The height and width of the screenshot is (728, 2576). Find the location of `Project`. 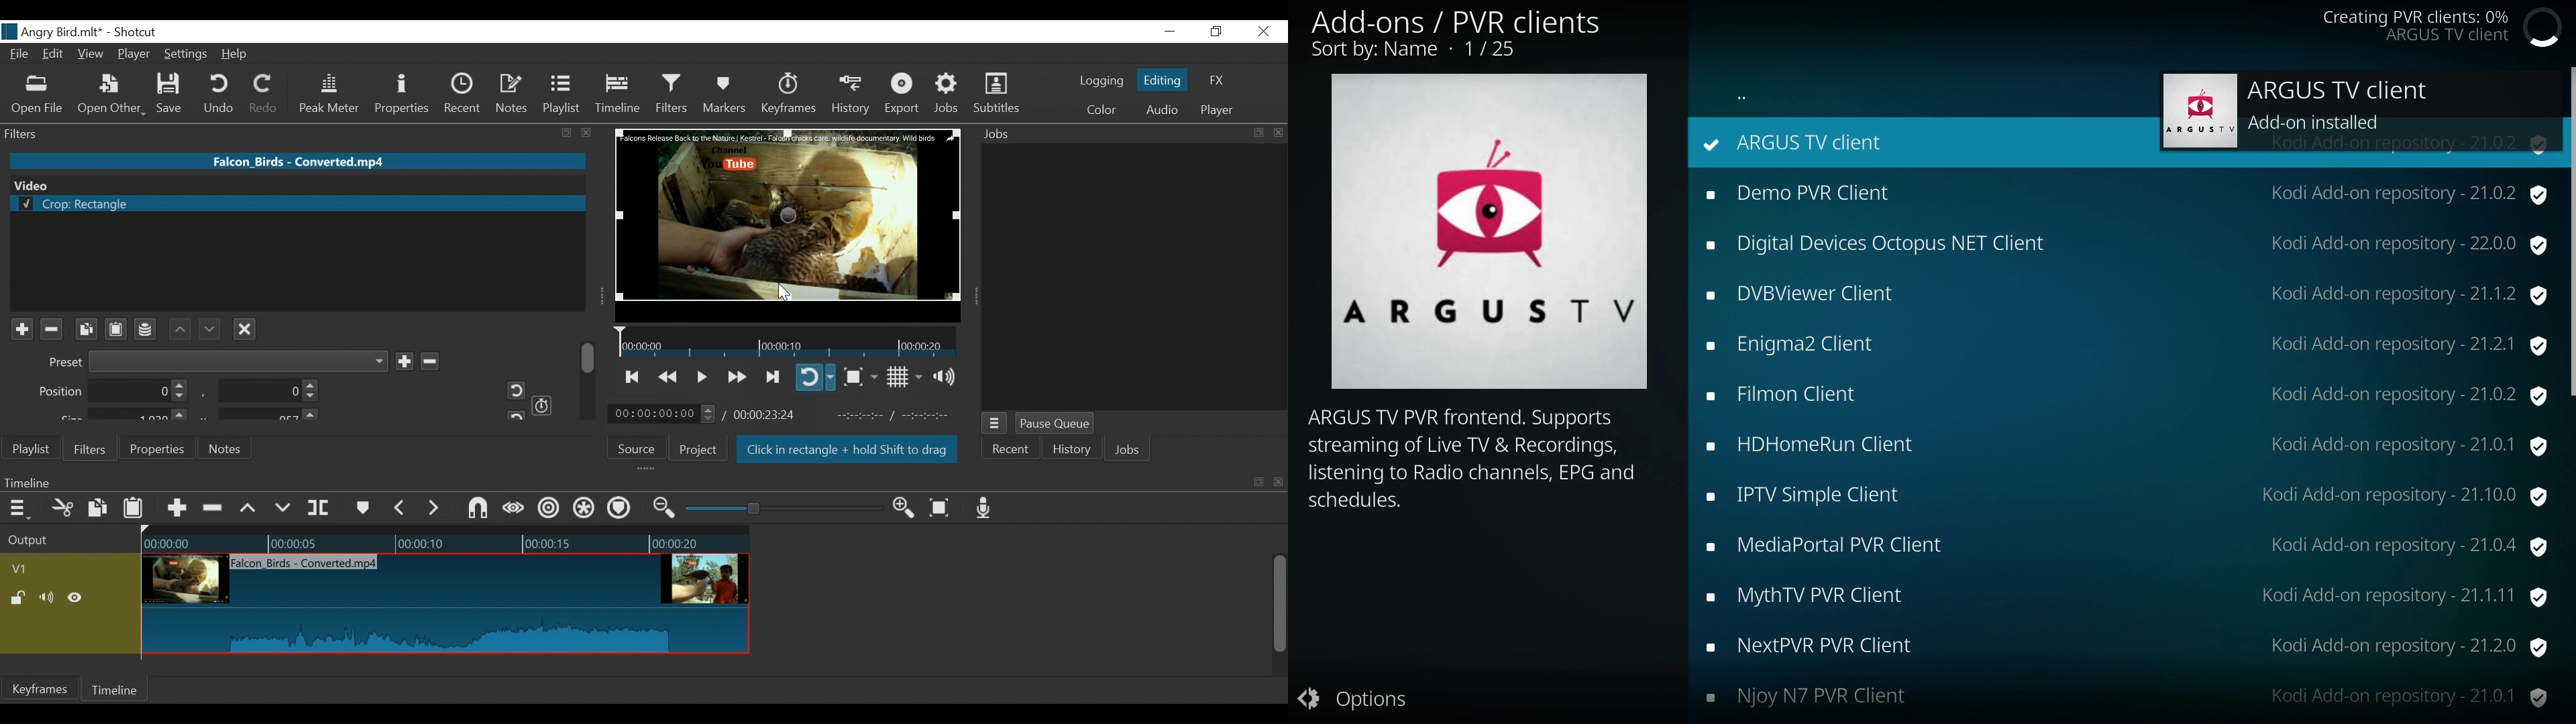

Project is located at coordinates (698, 449).